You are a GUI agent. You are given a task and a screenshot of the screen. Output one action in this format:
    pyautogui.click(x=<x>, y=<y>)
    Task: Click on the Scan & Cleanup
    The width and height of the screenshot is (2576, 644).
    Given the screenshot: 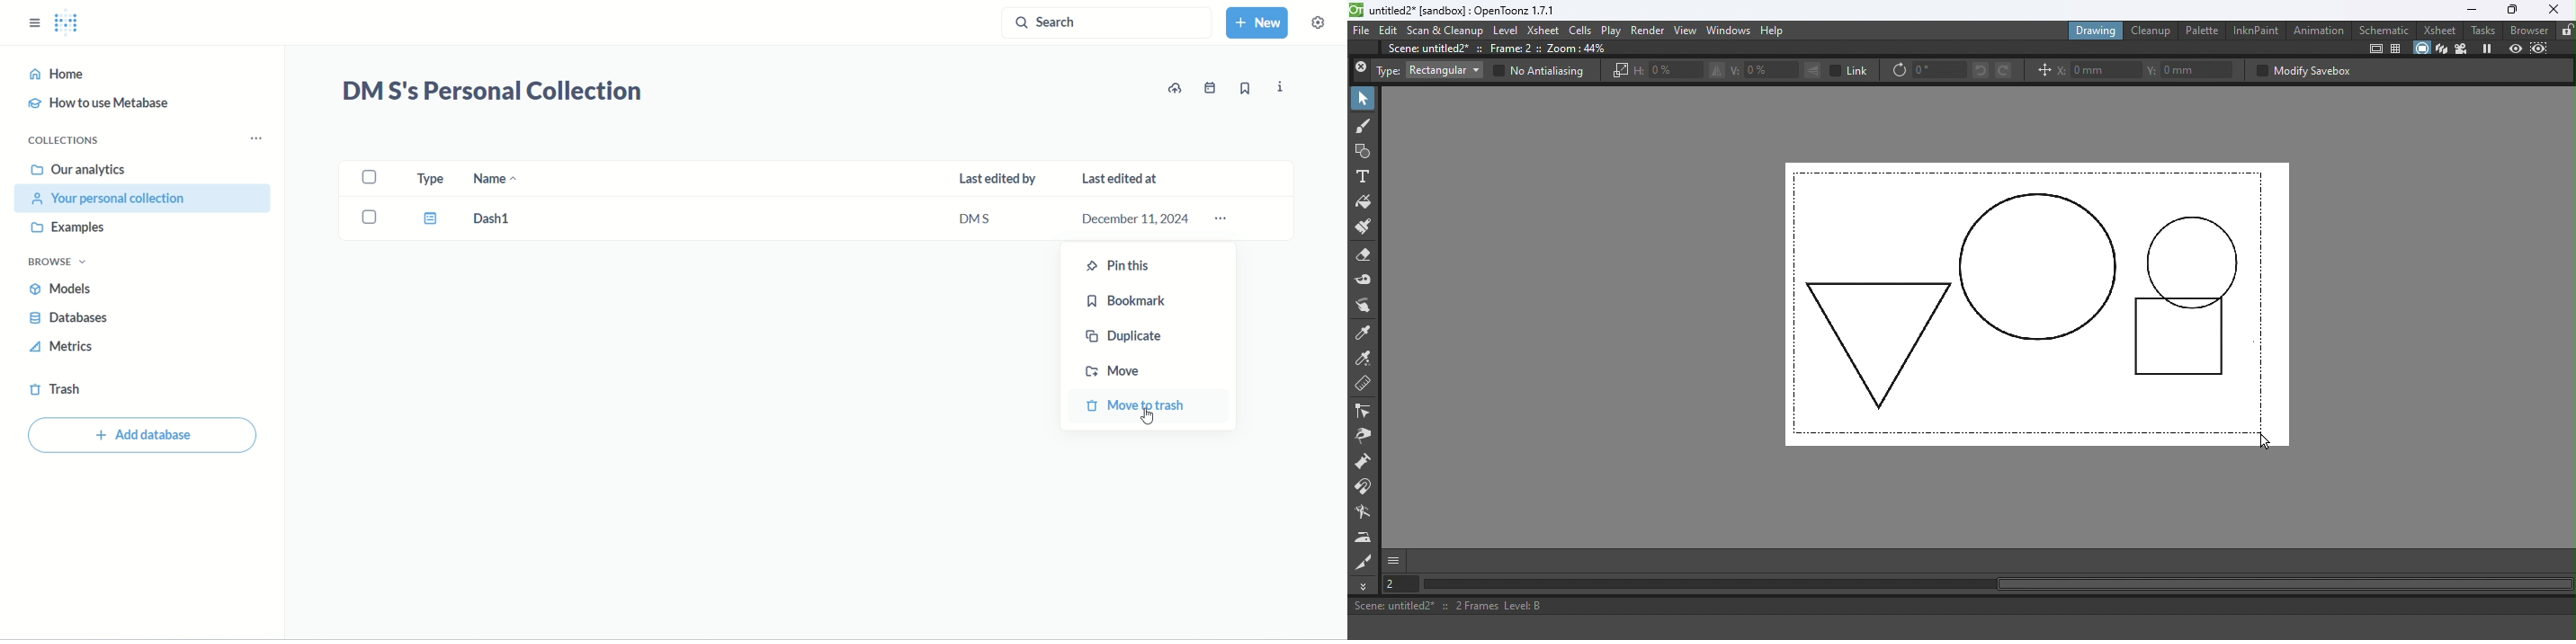 What is the action you would take?
    pyautogui.click(x=1445, y=31)
    